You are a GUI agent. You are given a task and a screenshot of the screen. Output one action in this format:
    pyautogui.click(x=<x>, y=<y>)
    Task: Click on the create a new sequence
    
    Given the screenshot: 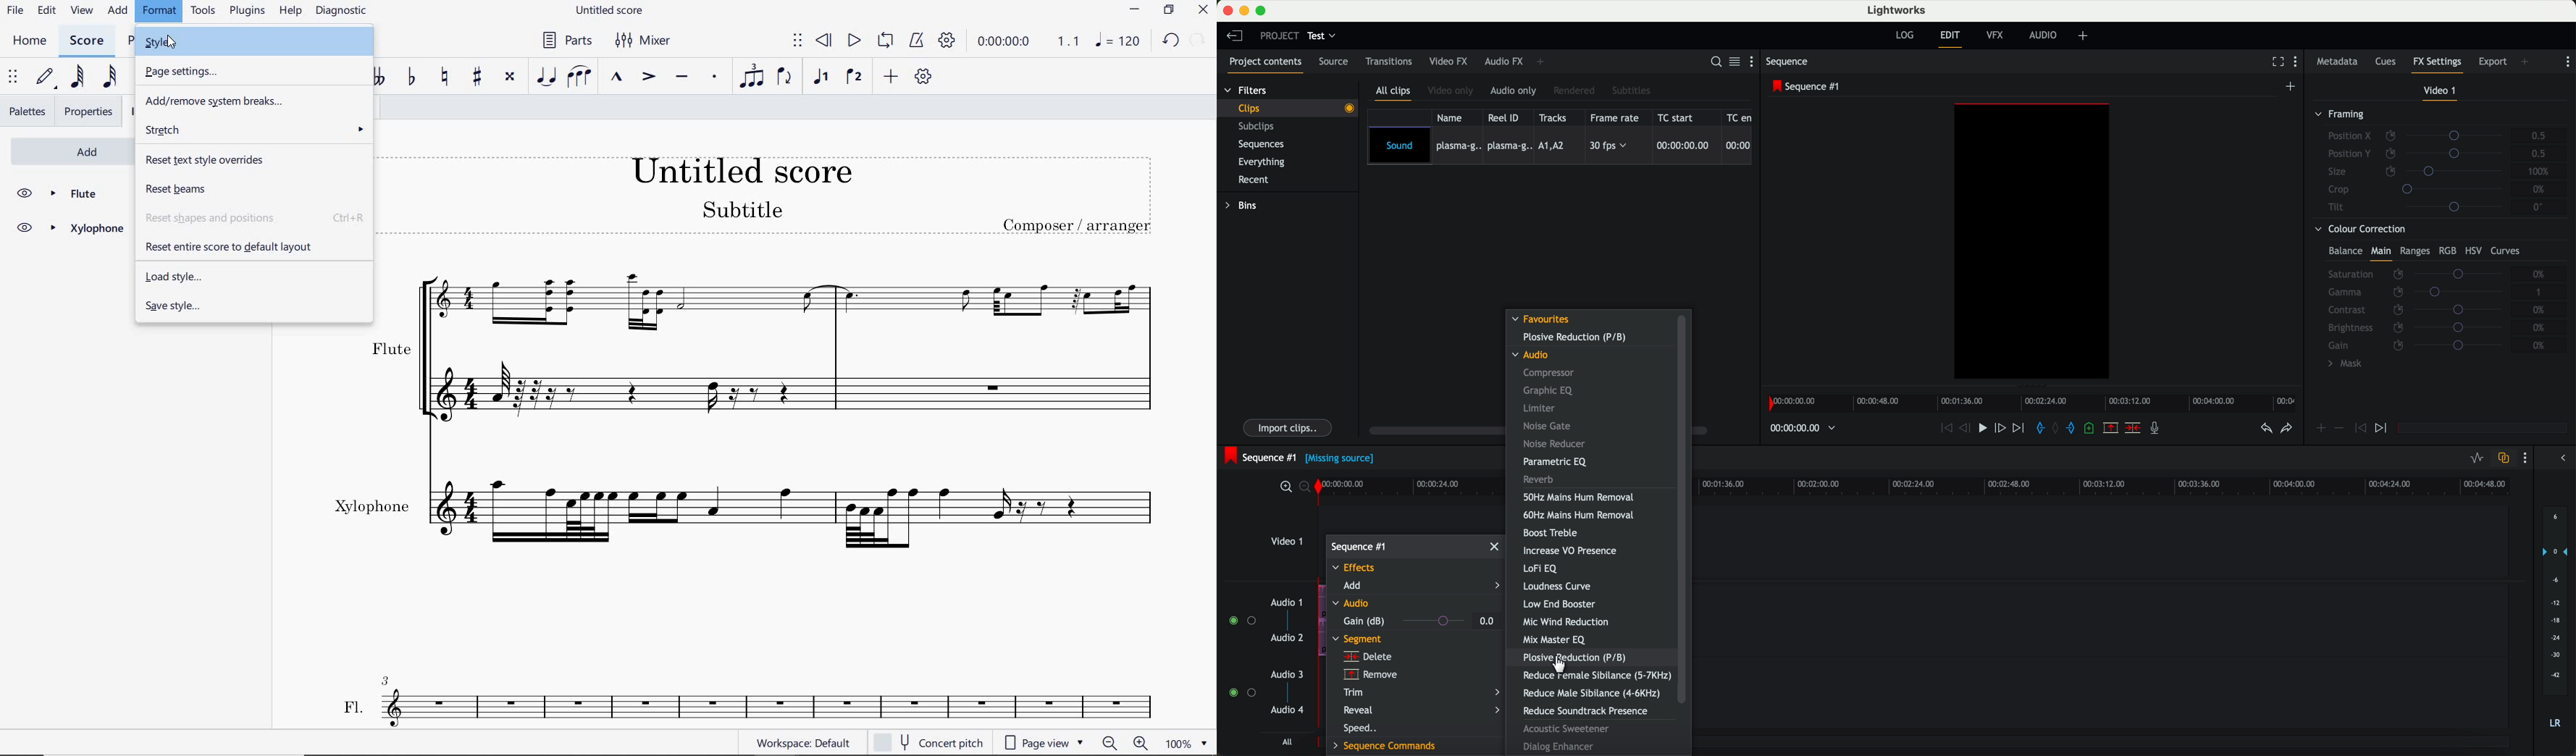 What is the action you would take?
    pyautogui.click(x=2292, y=86)
    